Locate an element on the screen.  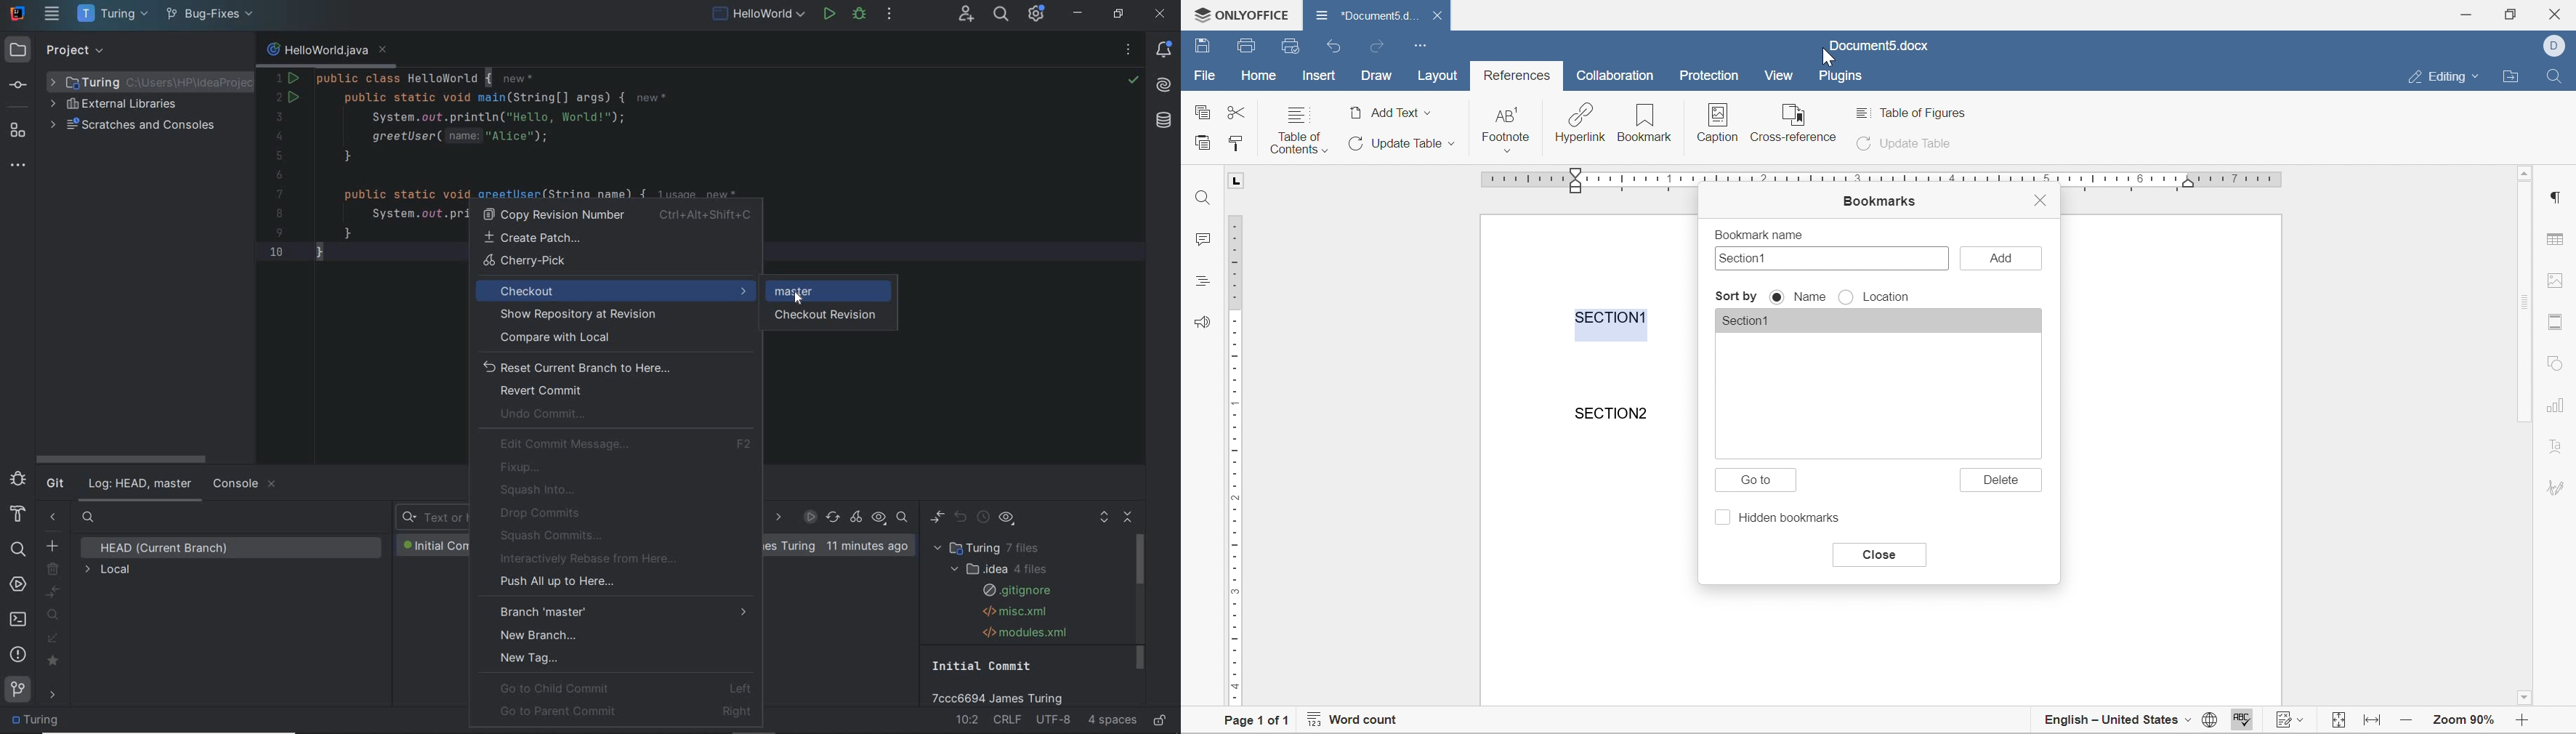
table of contents is located at coordinates (1299, 129).